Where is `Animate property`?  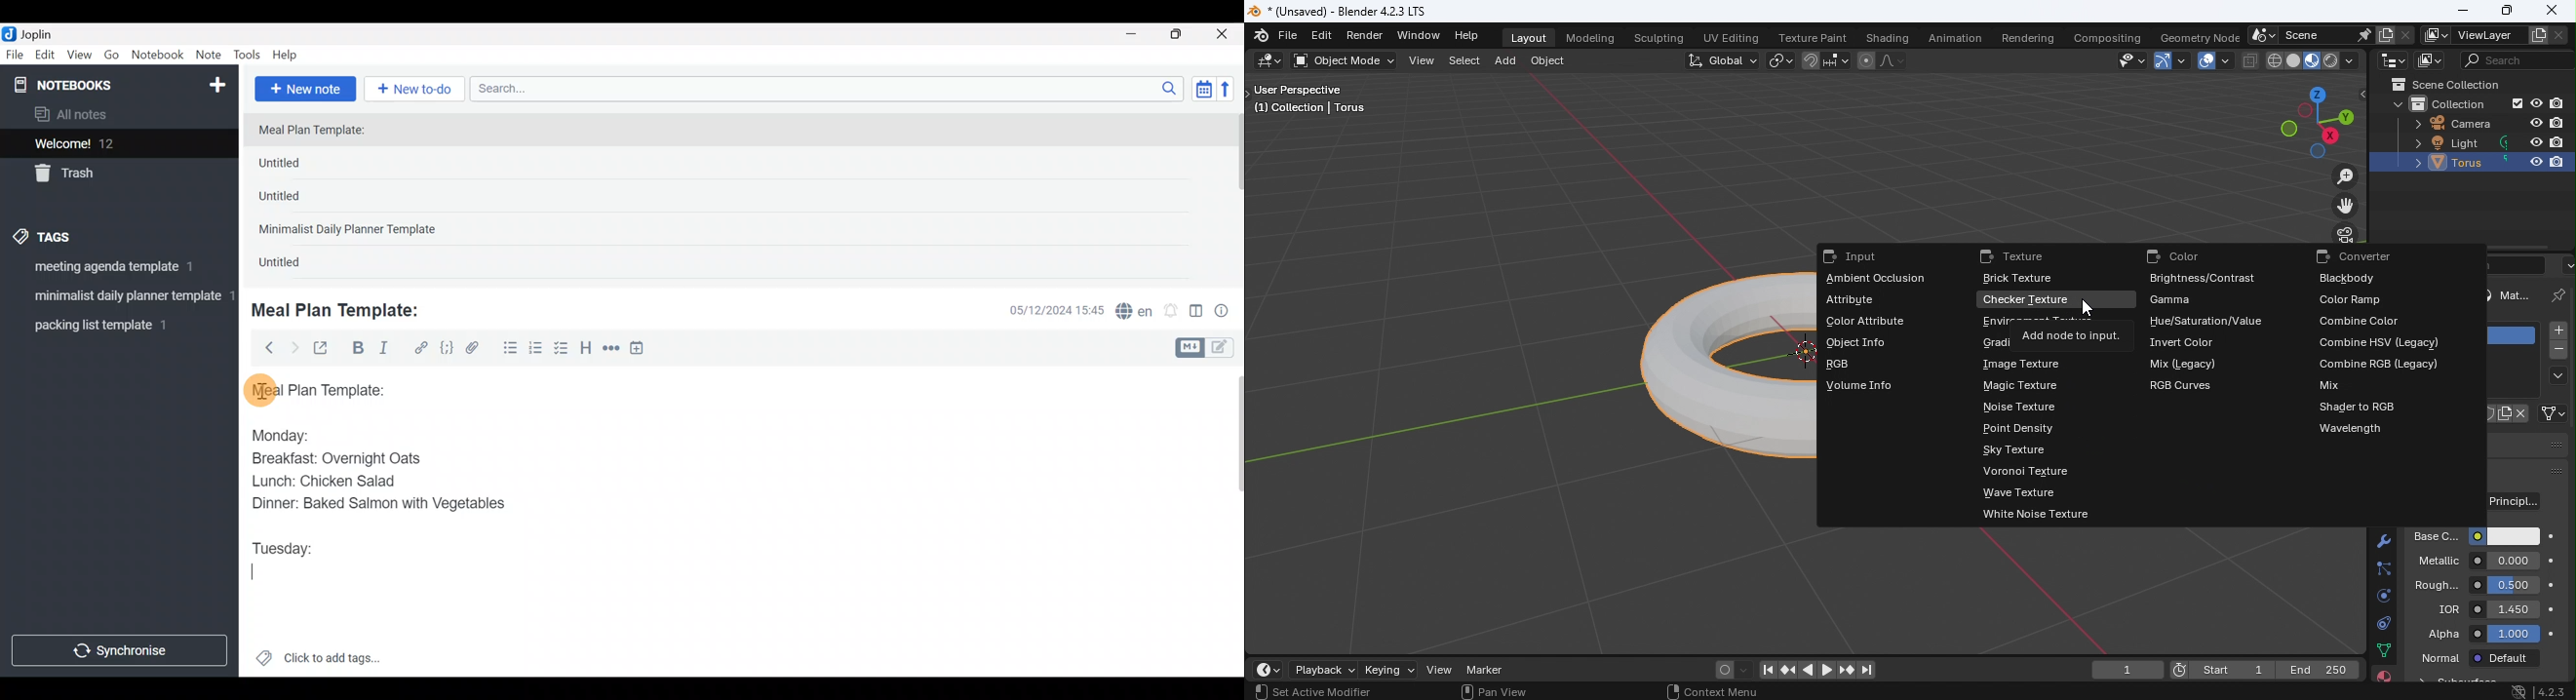 Animate property is located at coordinates (2550, 611).